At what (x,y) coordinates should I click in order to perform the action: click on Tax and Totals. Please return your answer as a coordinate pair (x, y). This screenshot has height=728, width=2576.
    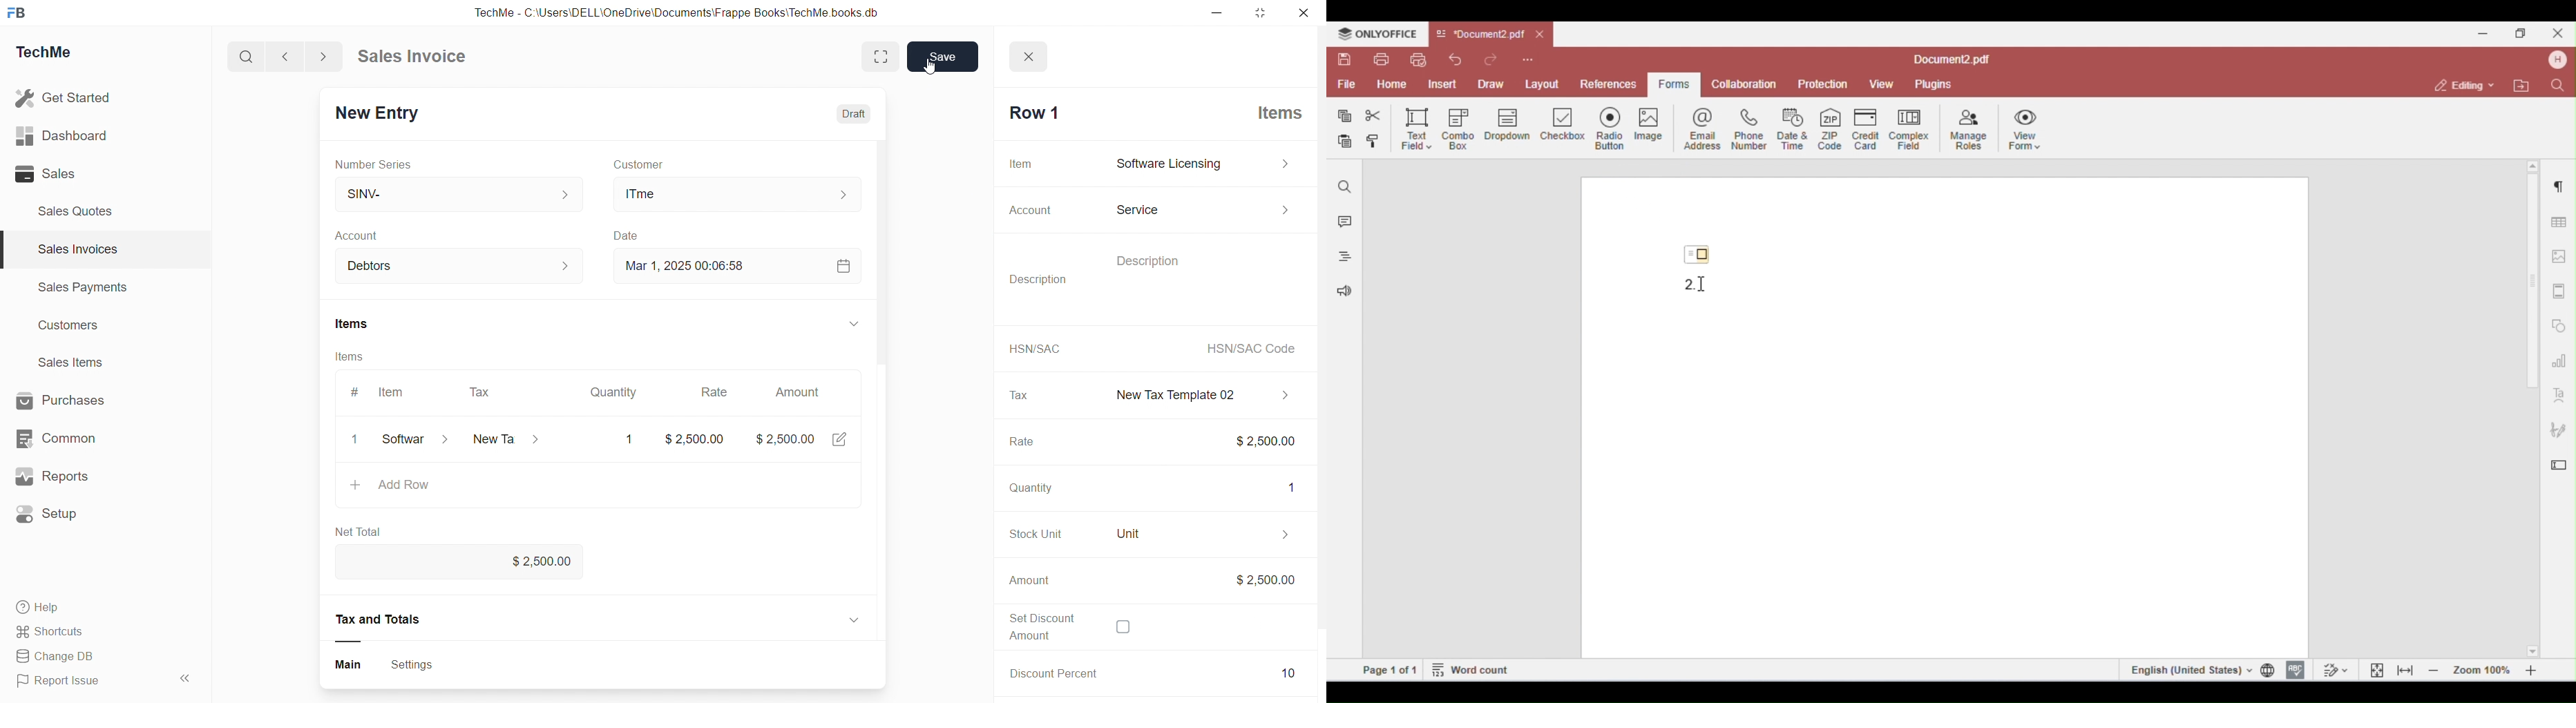
    Looking at the image, I should click on (382, 619).